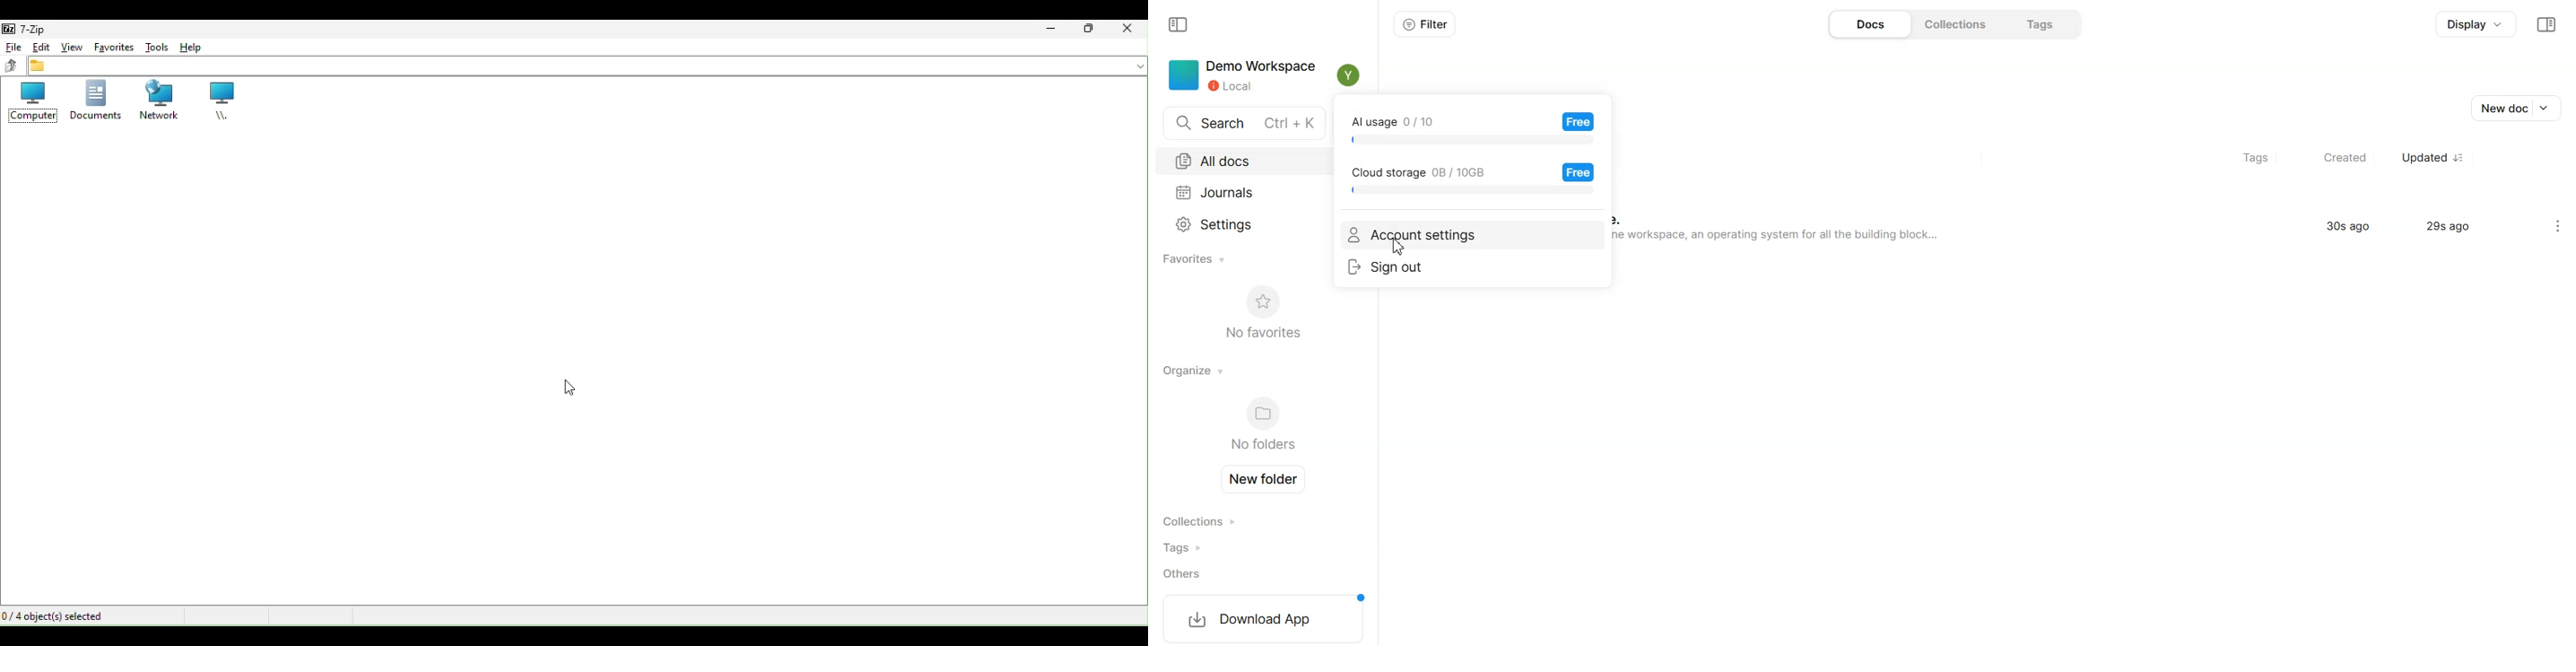 Image resolution: width=2576 pixels, height=672 pixels. Describe the element at coordinates (1472, 180) in the screenshot. I see `Cloud storage usage bar` at that location.